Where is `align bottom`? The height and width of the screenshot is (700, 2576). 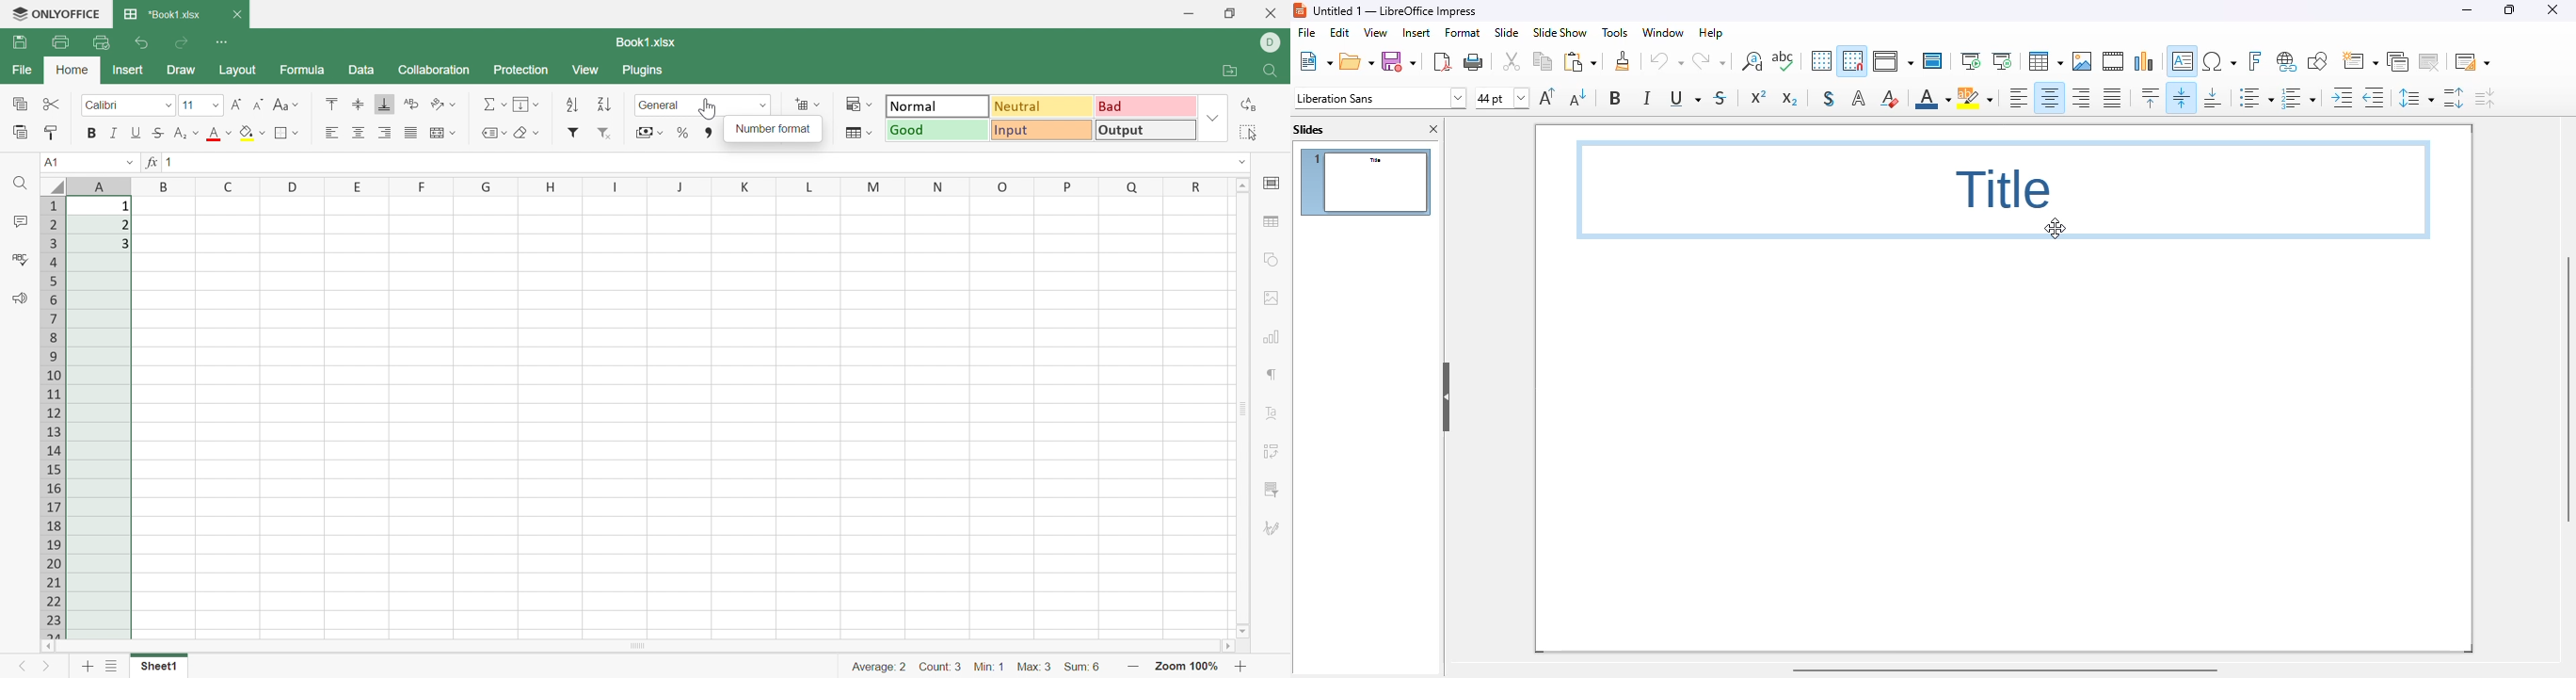 align bottom is located at coordinates (2212, 98).